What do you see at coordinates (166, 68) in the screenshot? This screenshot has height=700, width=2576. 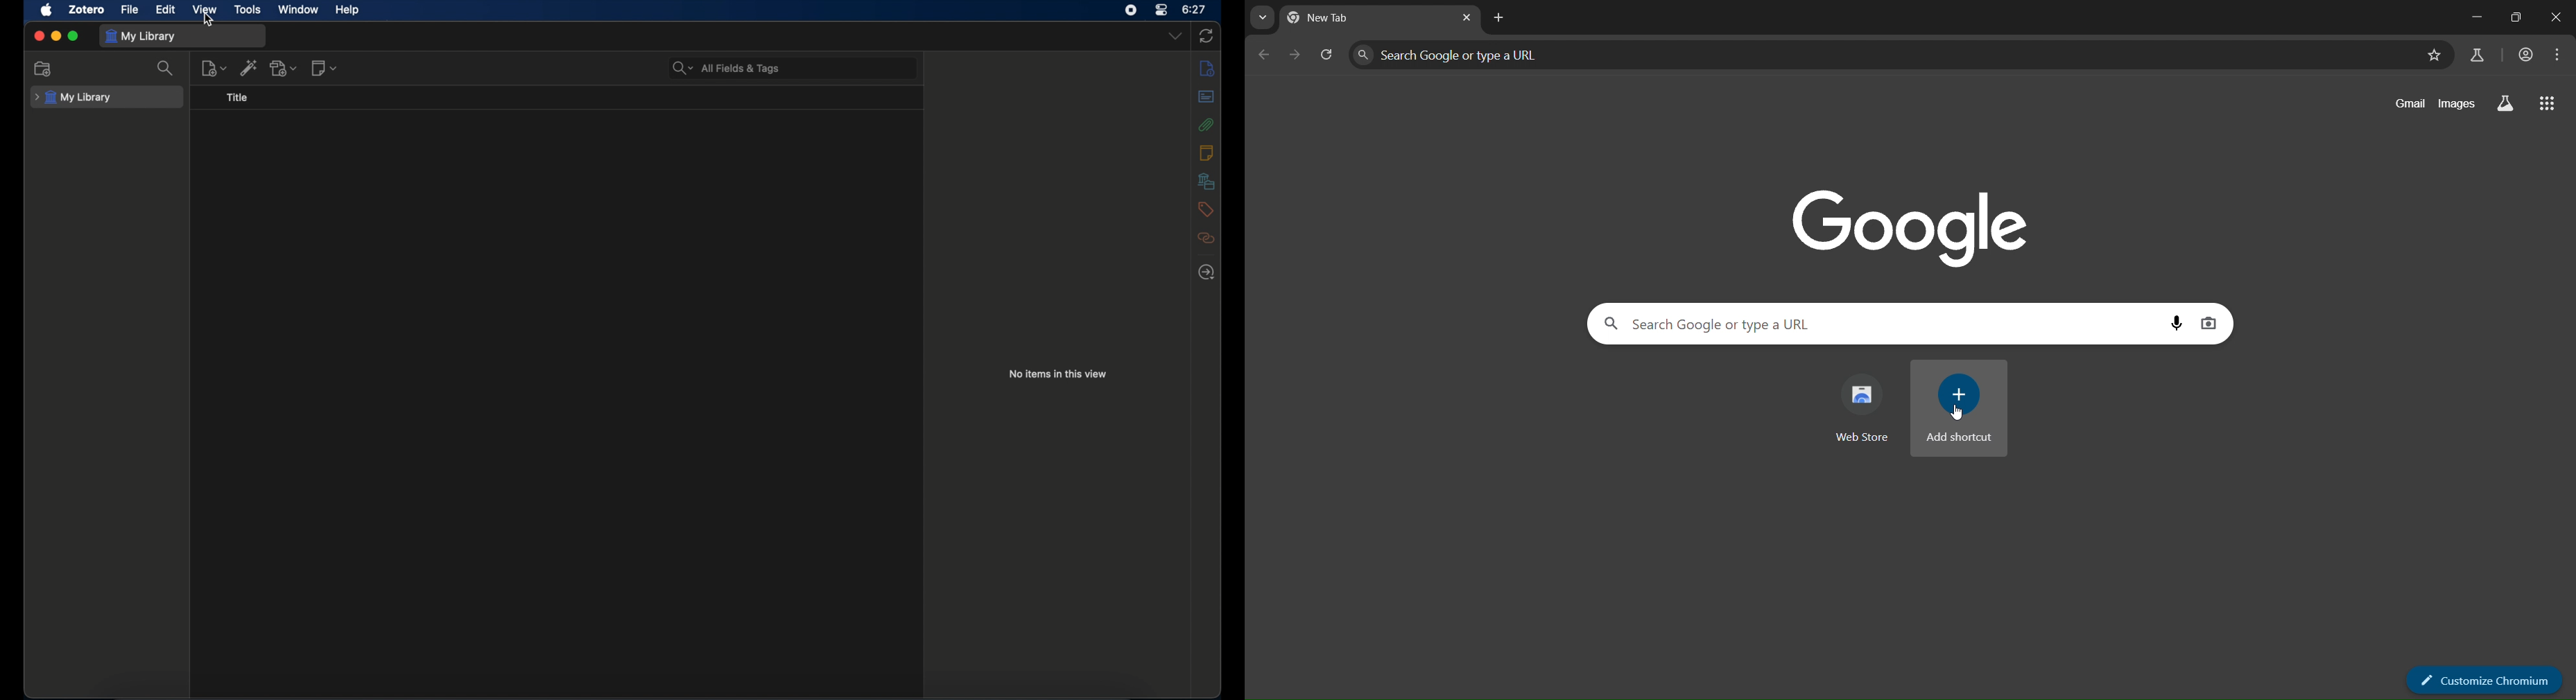 I see `search` at bounding box center [166, 68].